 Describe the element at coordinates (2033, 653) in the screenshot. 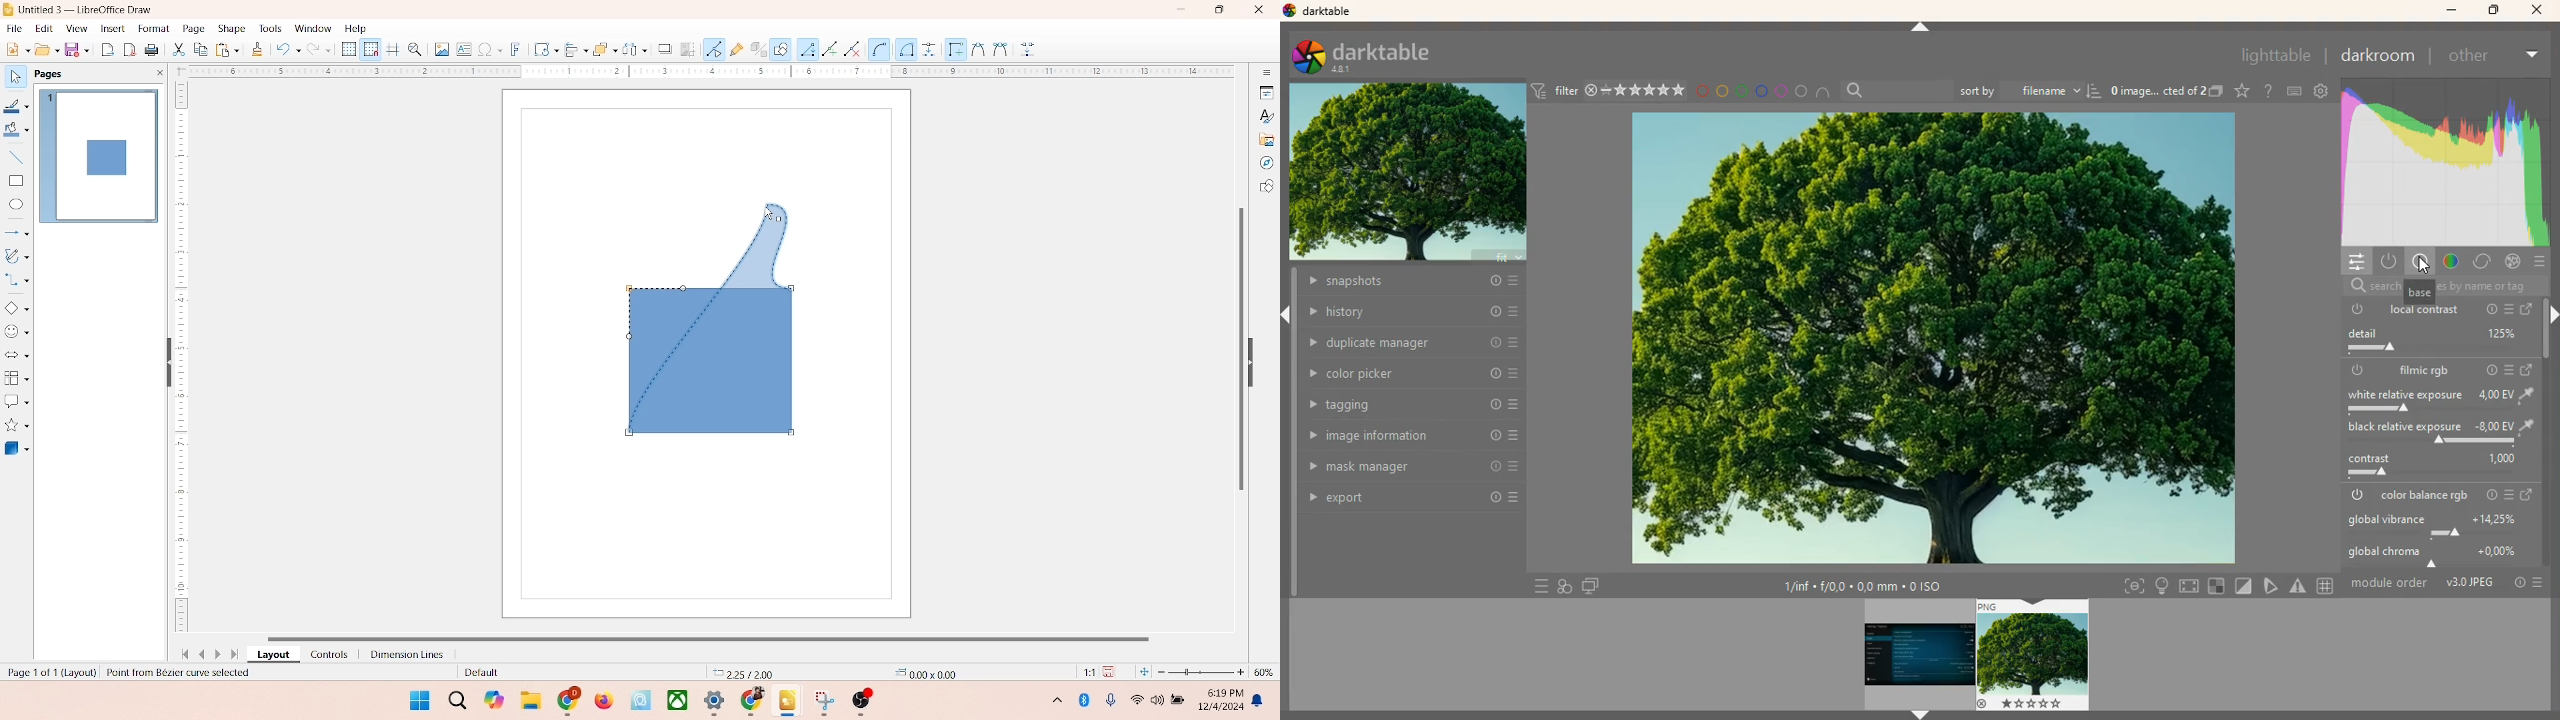

I see `image` at that location.